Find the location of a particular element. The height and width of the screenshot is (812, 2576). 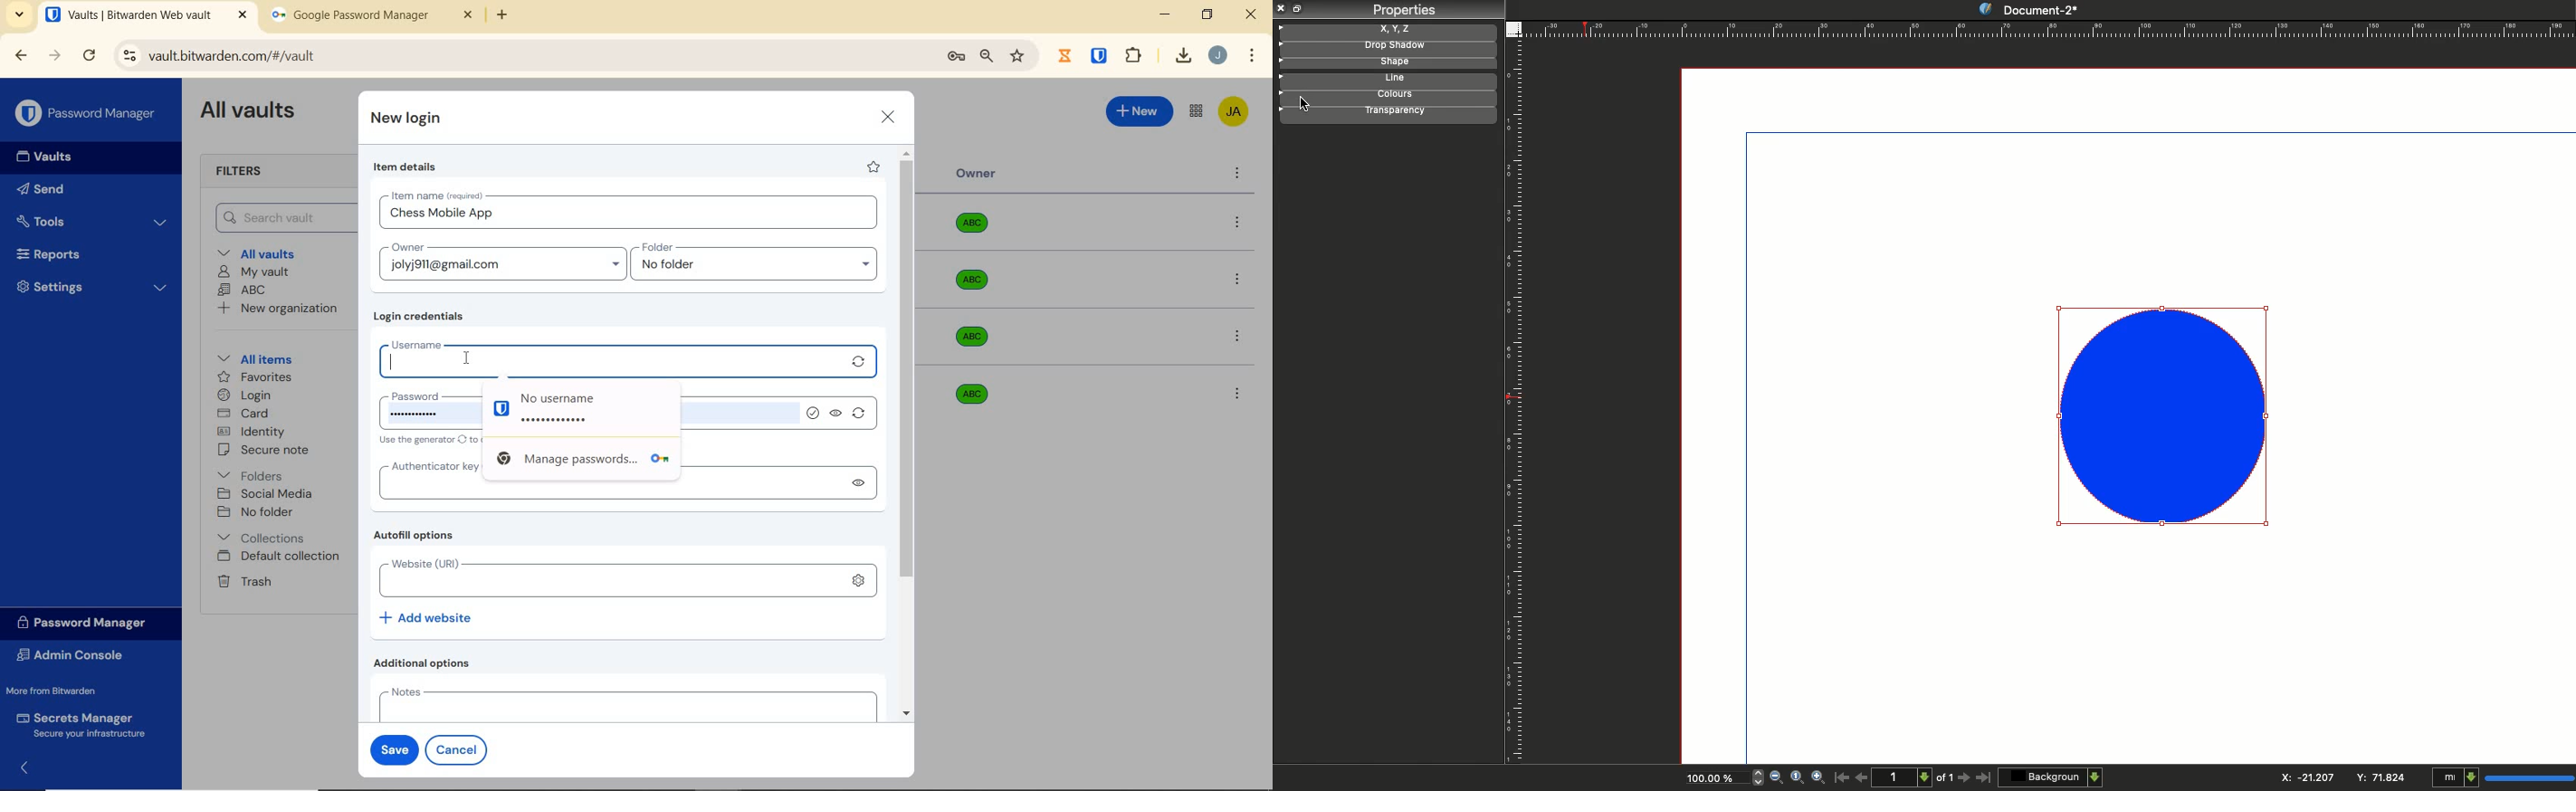

Filters is located at coordinates (244, 172).